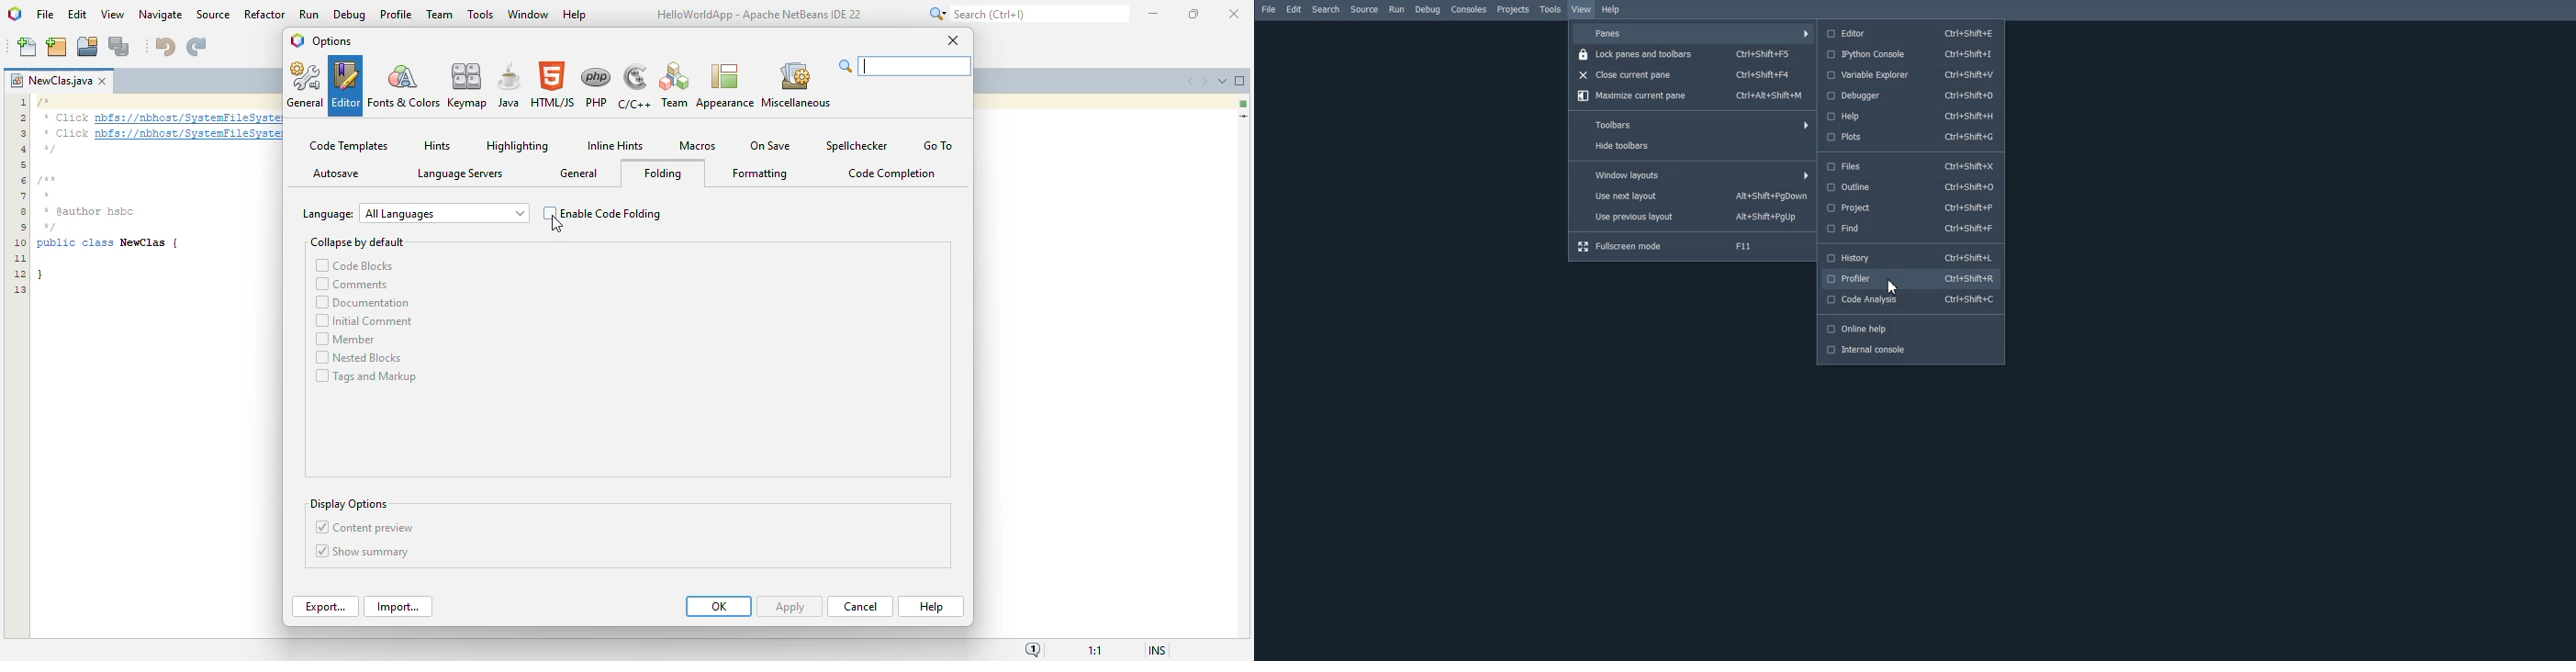 Image resolution: width=2576 pixels, height=672 pixels. I want to click on refactor, so click(264, 14).